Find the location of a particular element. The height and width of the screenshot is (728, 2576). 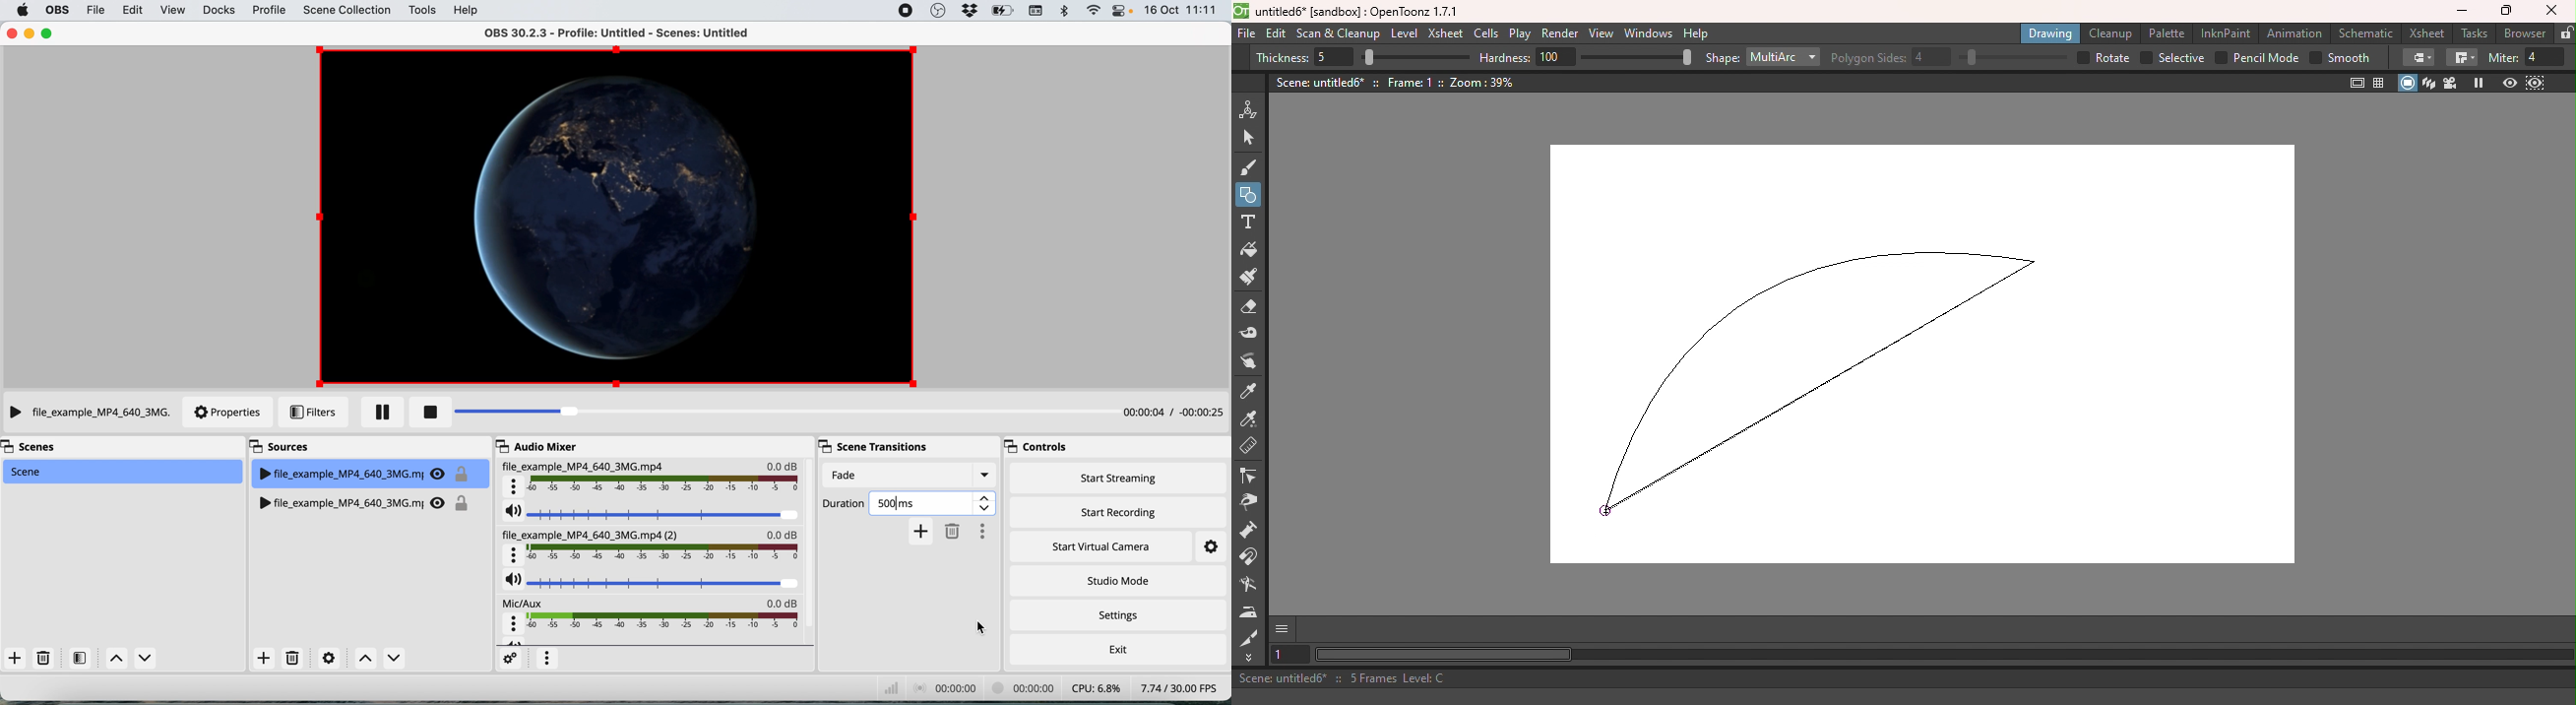

Cells is located at coordinates (1485, 34).